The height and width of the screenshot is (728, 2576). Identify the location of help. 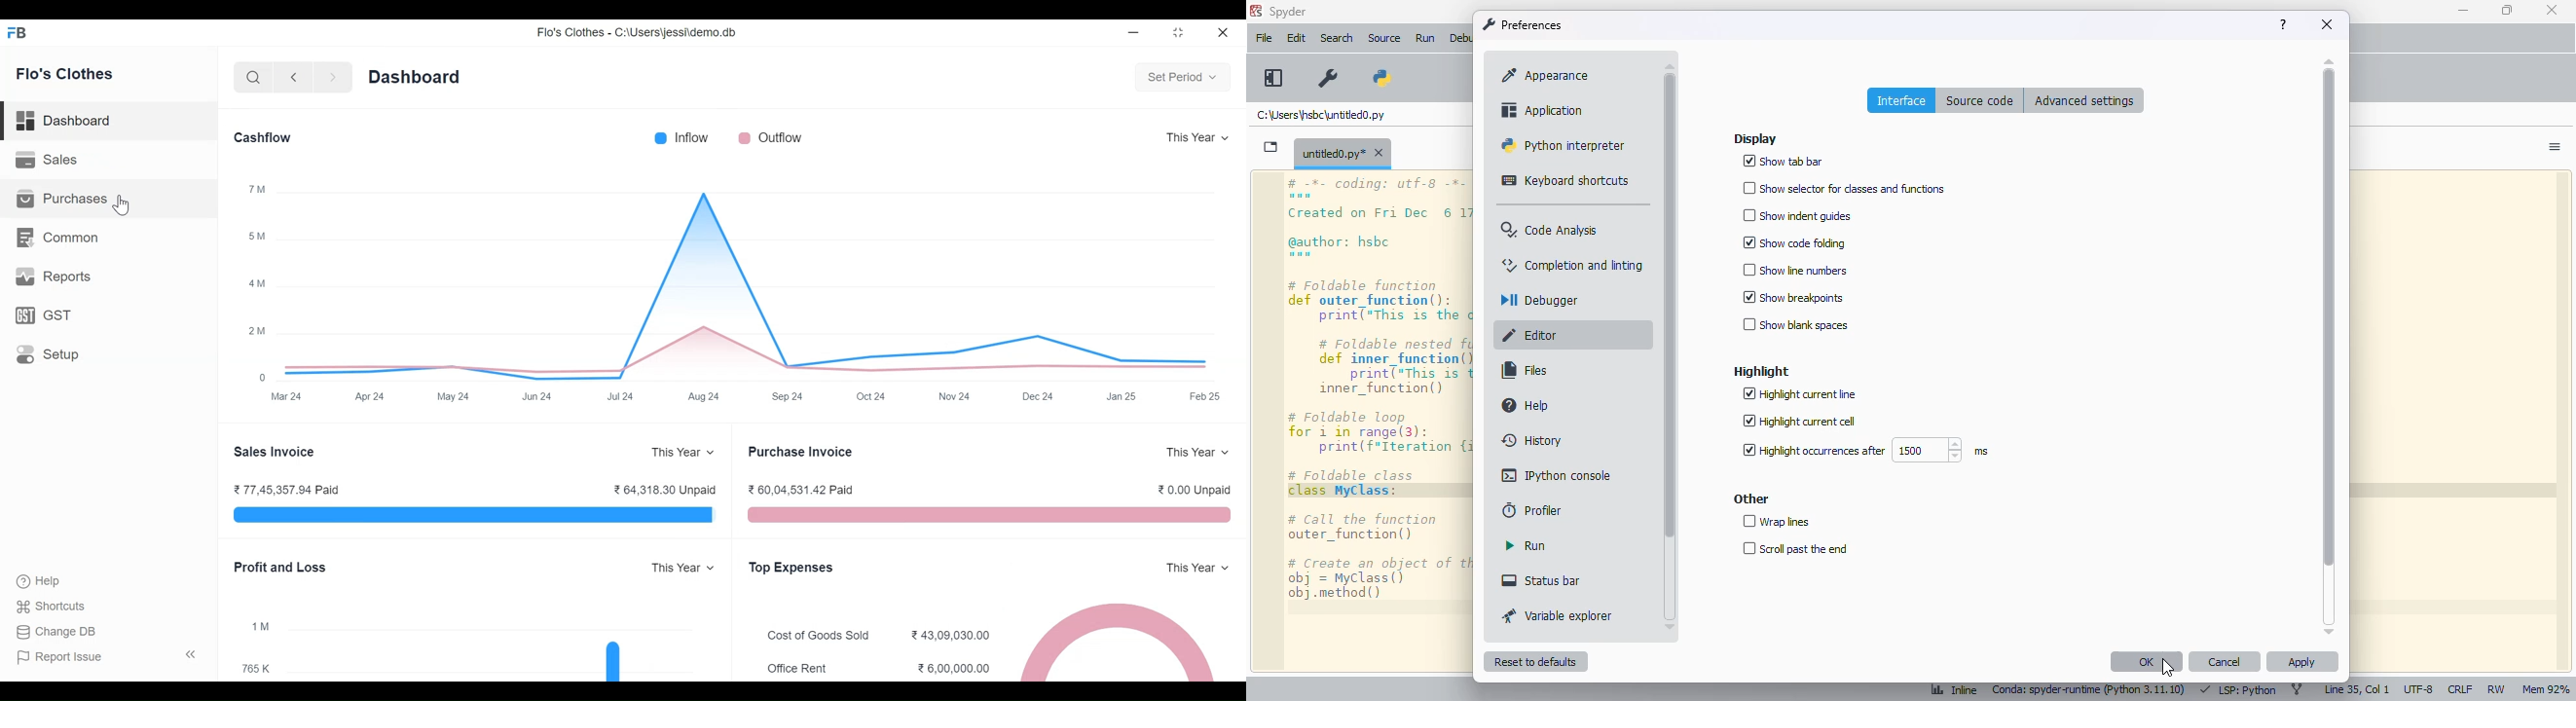
(1527, 405).